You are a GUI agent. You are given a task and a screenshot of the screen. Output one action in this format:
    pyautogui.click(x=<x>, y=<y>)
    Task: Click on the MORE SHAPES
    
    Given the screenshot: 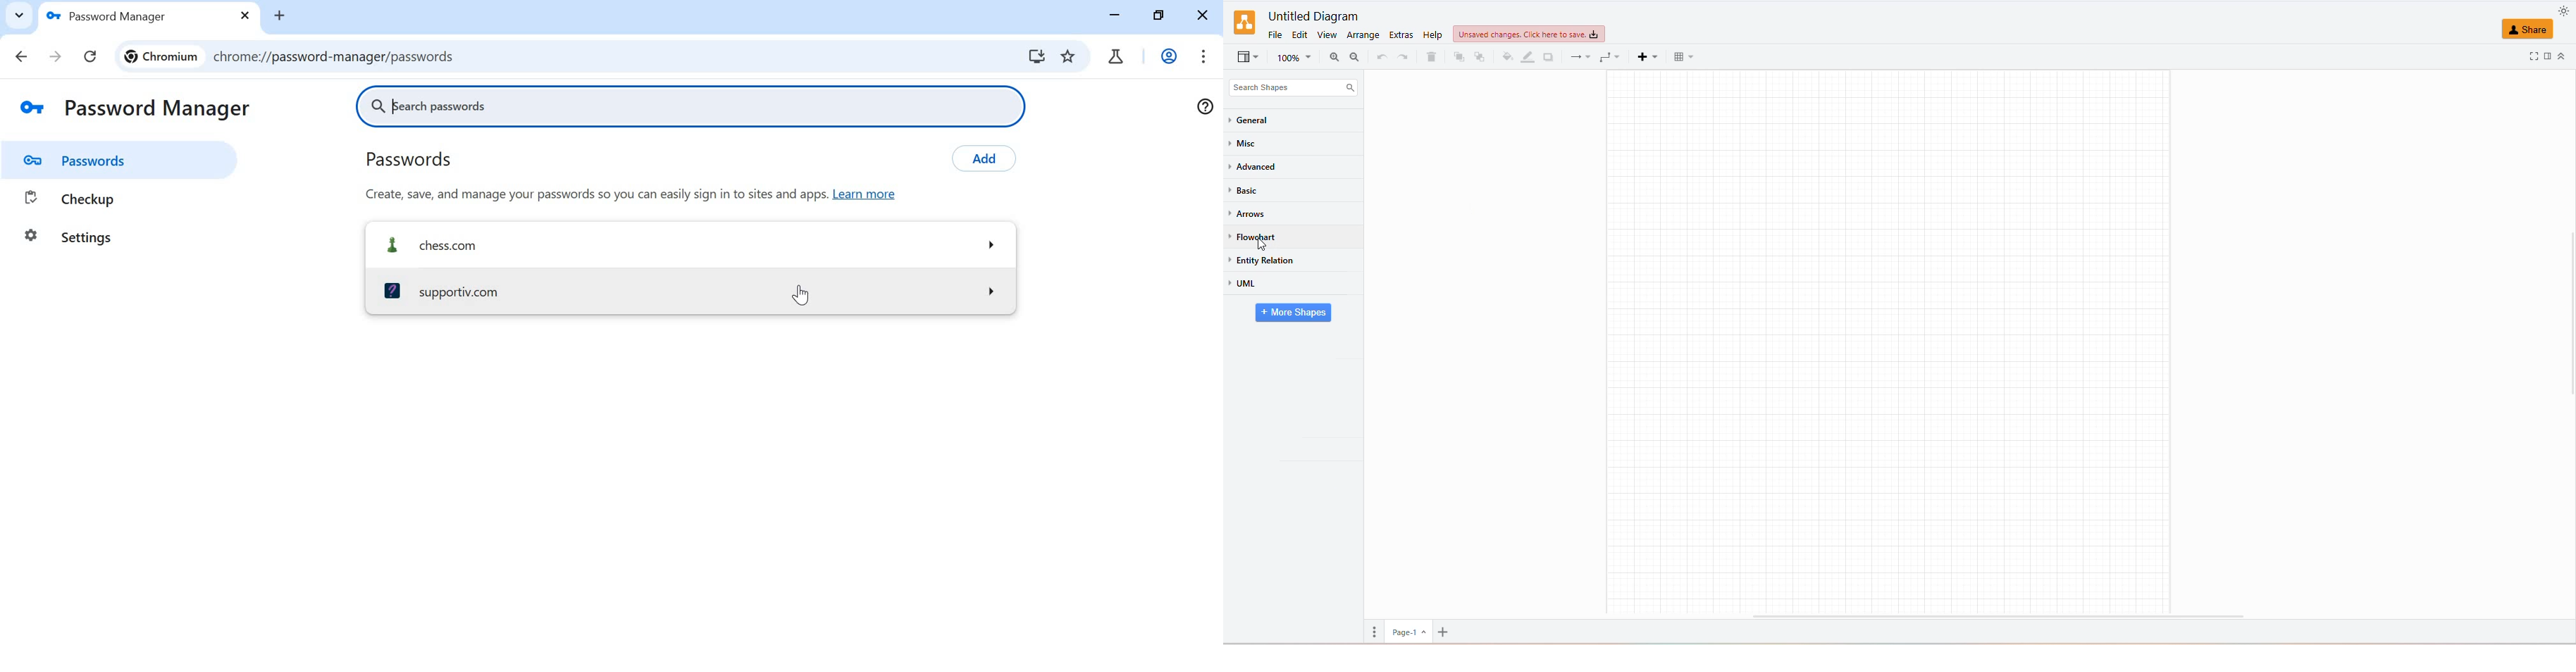 What is the action you would take?
    pyautogui.click(x=1294, y=312)
    